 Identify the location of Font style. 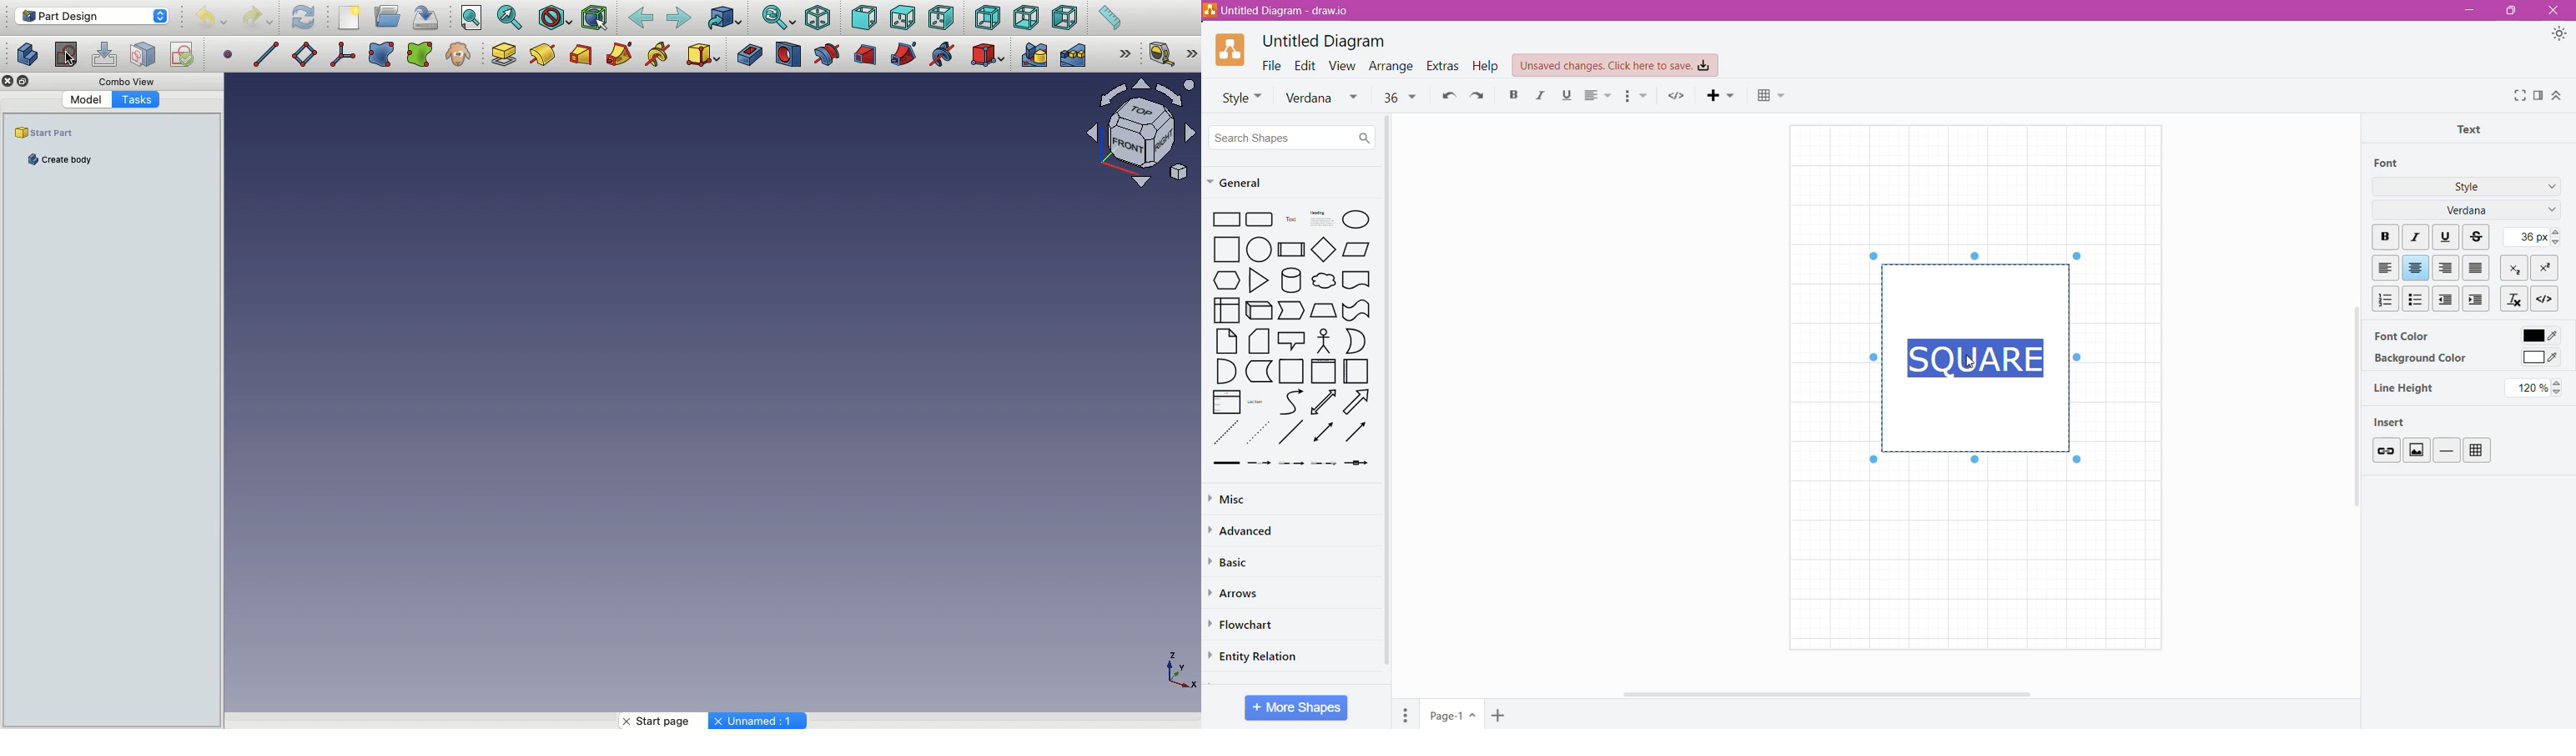
(1237, 96).